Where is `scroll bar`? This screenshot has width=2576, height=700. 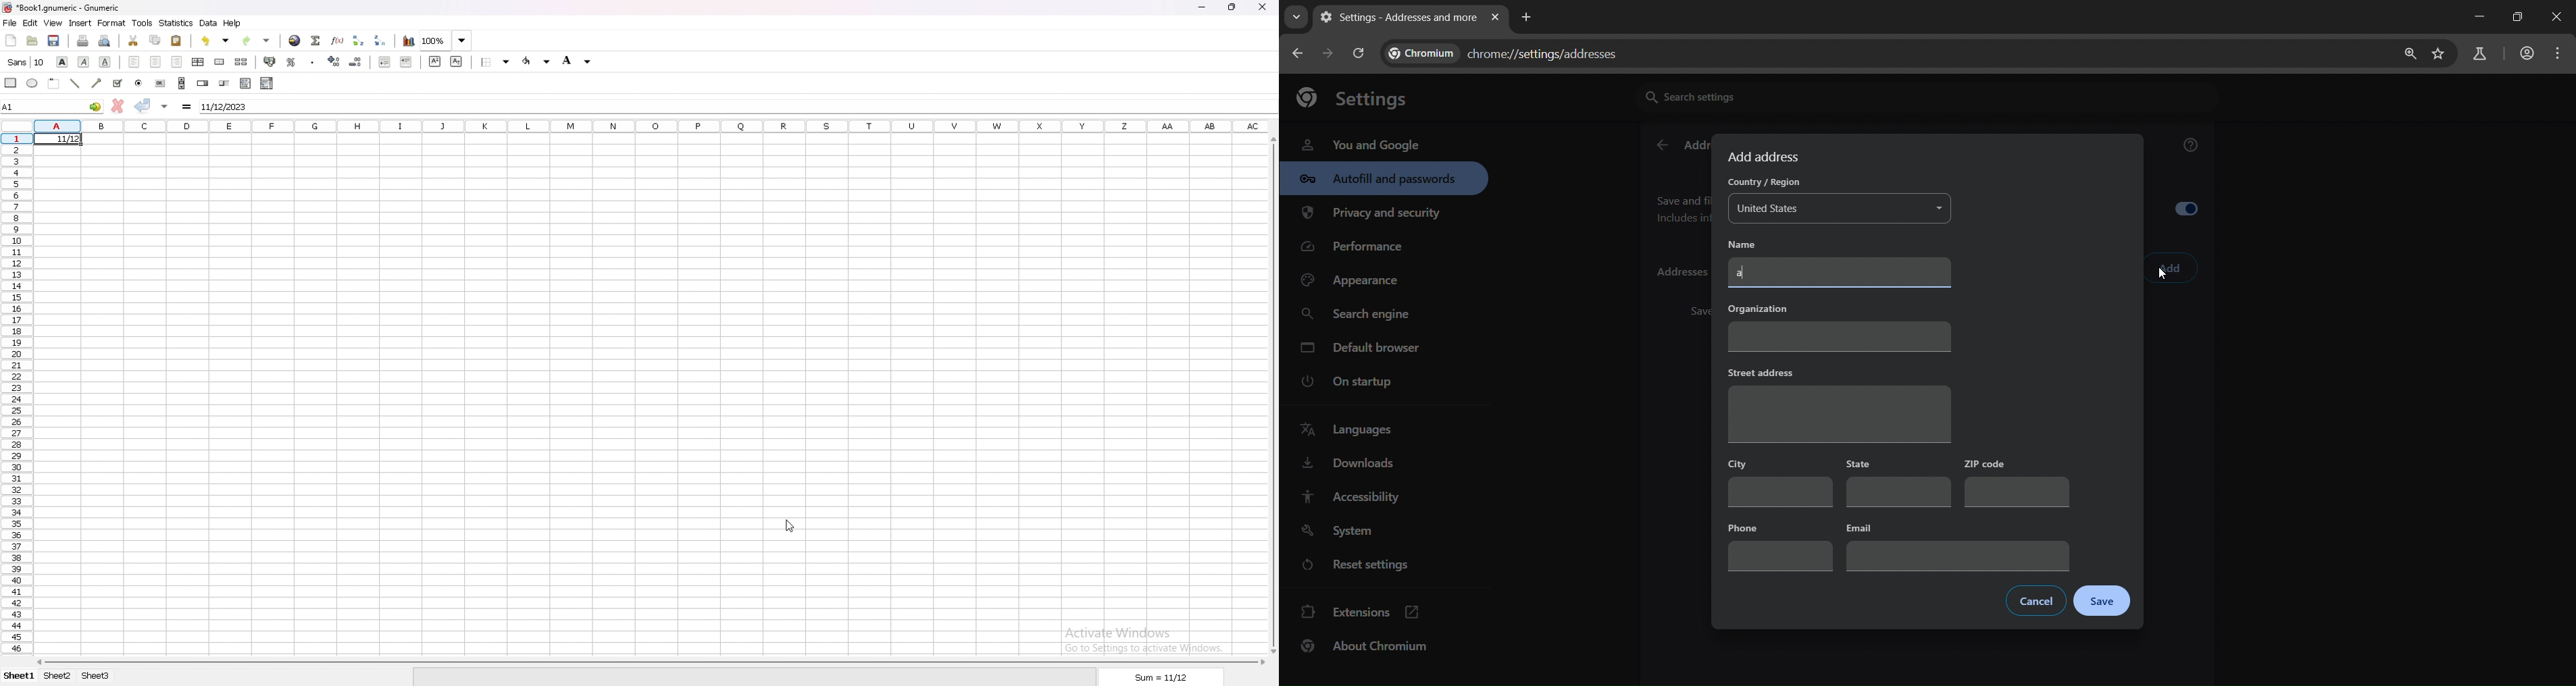
scroll bar is located at coordinates (182, 83).